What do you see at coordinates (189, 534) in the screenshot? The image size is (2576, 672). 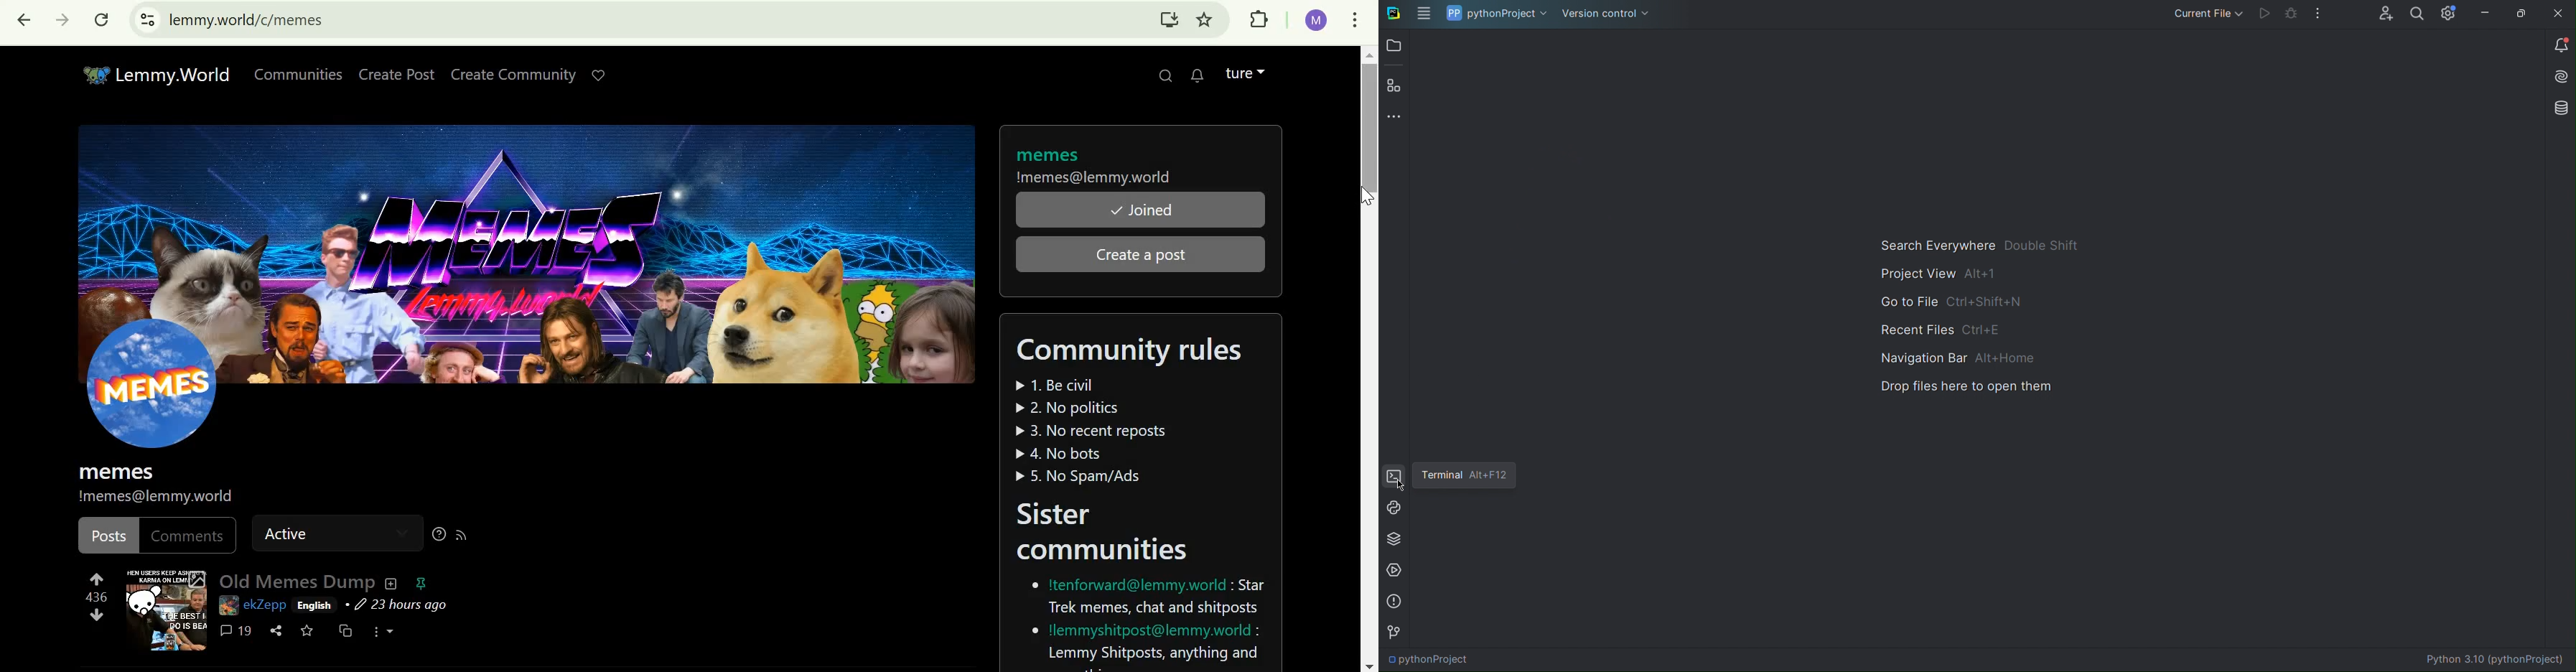 I see `comments` at bounding box center [189, 534].